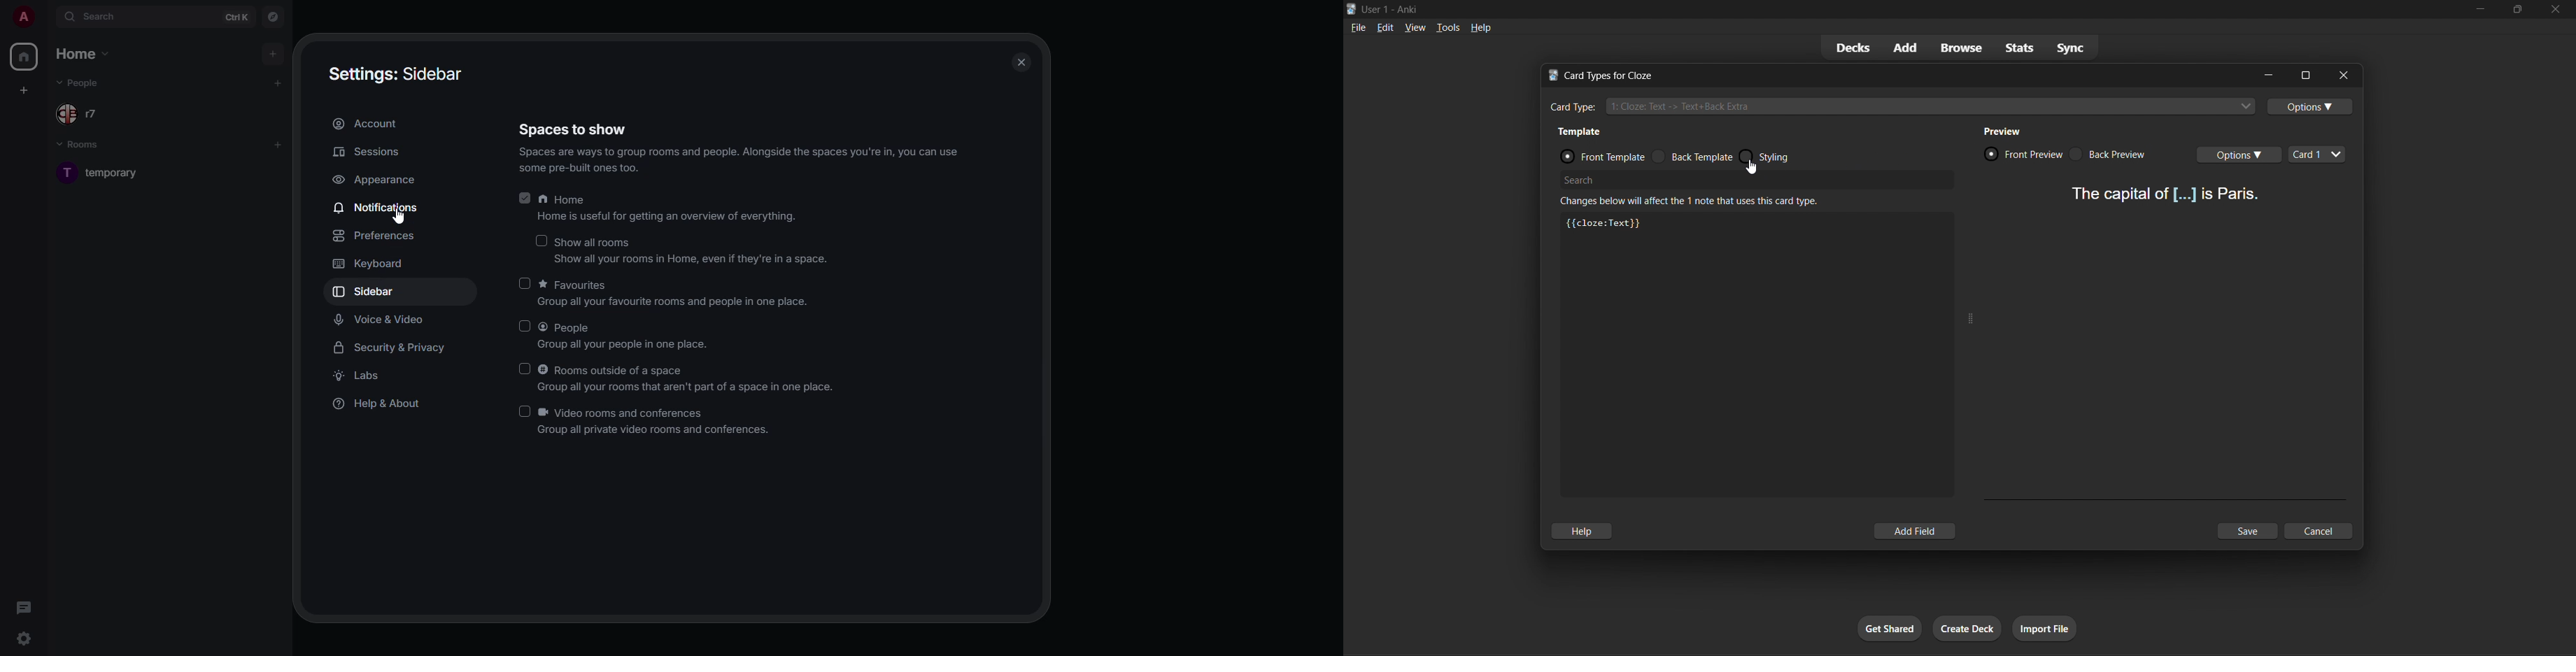  I want to click on click to enable, so click(525, 325).